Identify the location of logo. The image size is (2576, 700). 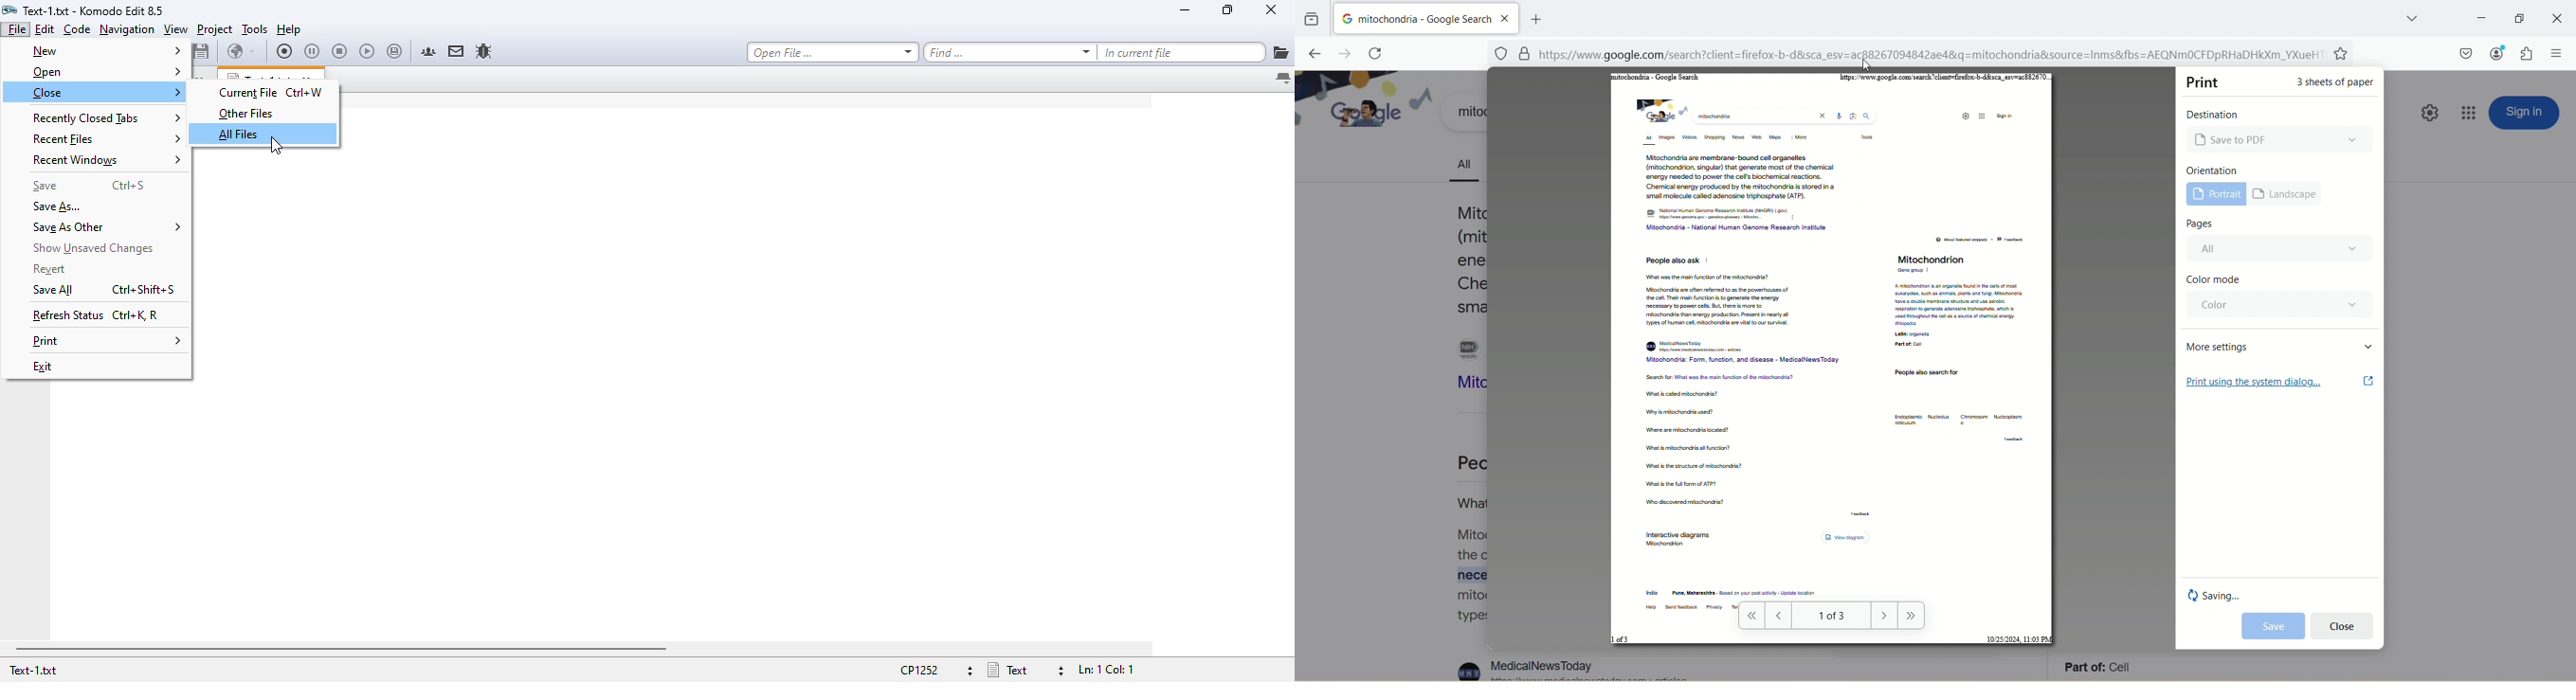
(9, 9).